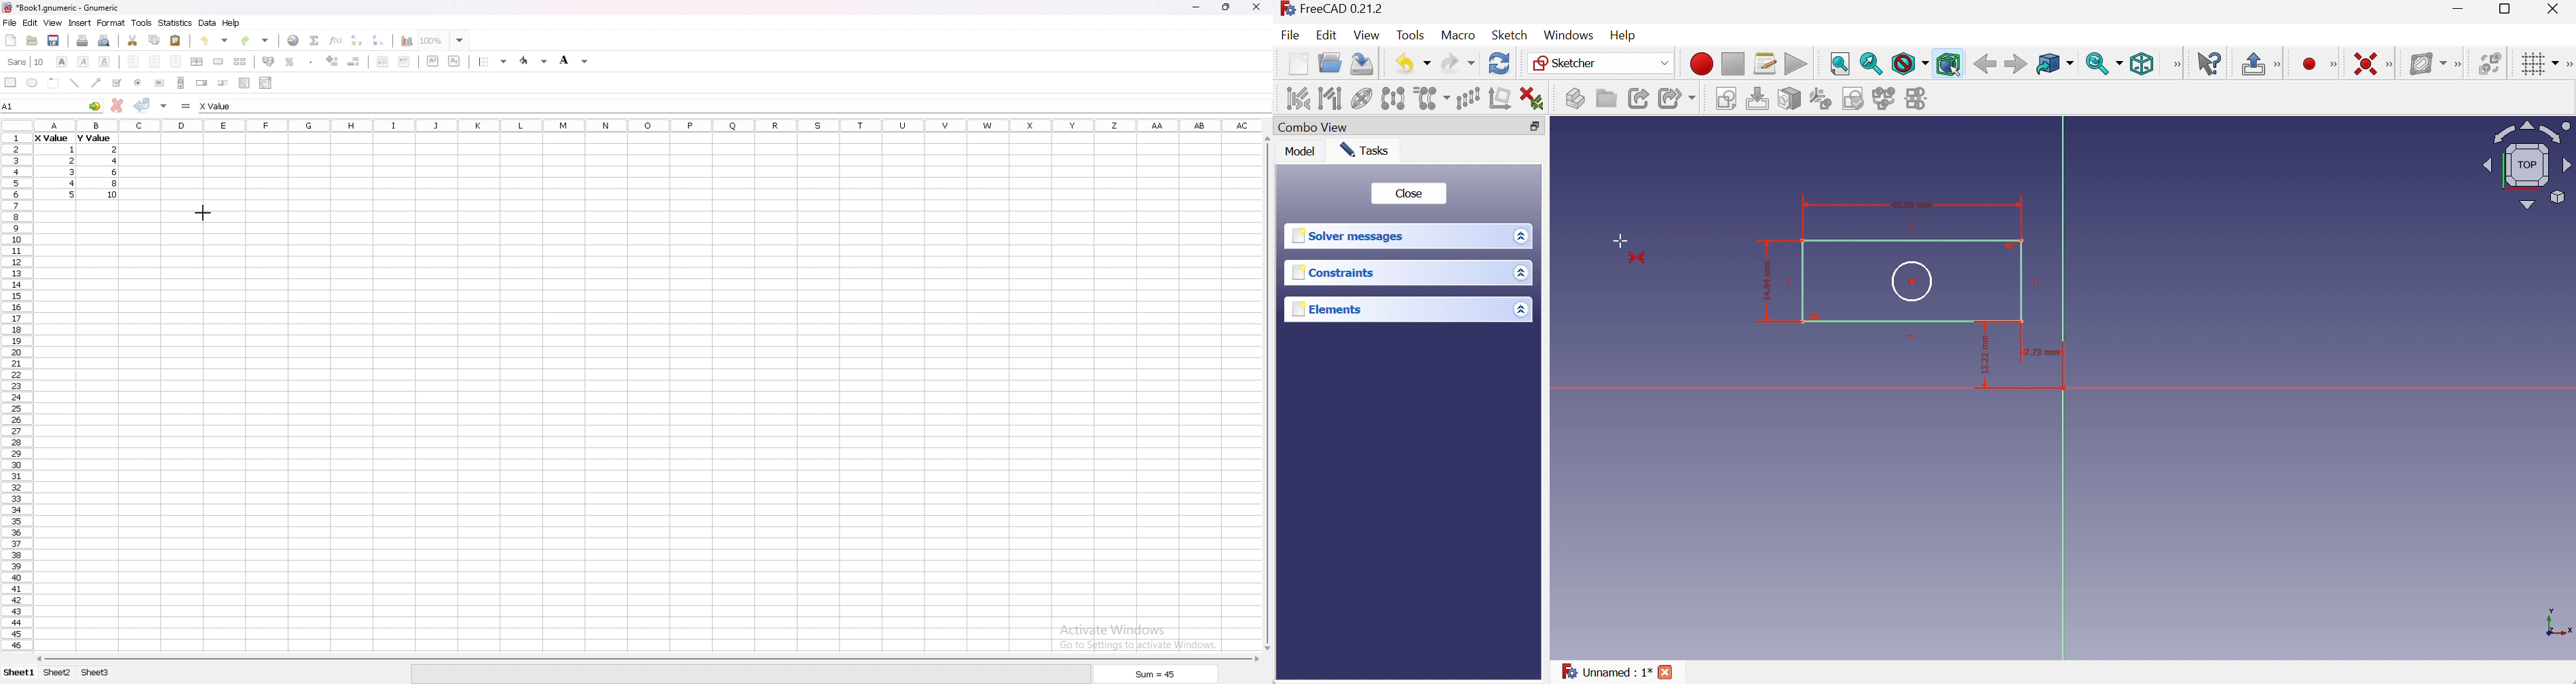 The image size is (2576, 700). What do you see at coordinates (229, 106) in the screenshot?
I see `cell input` at bounding box center [229, 106].